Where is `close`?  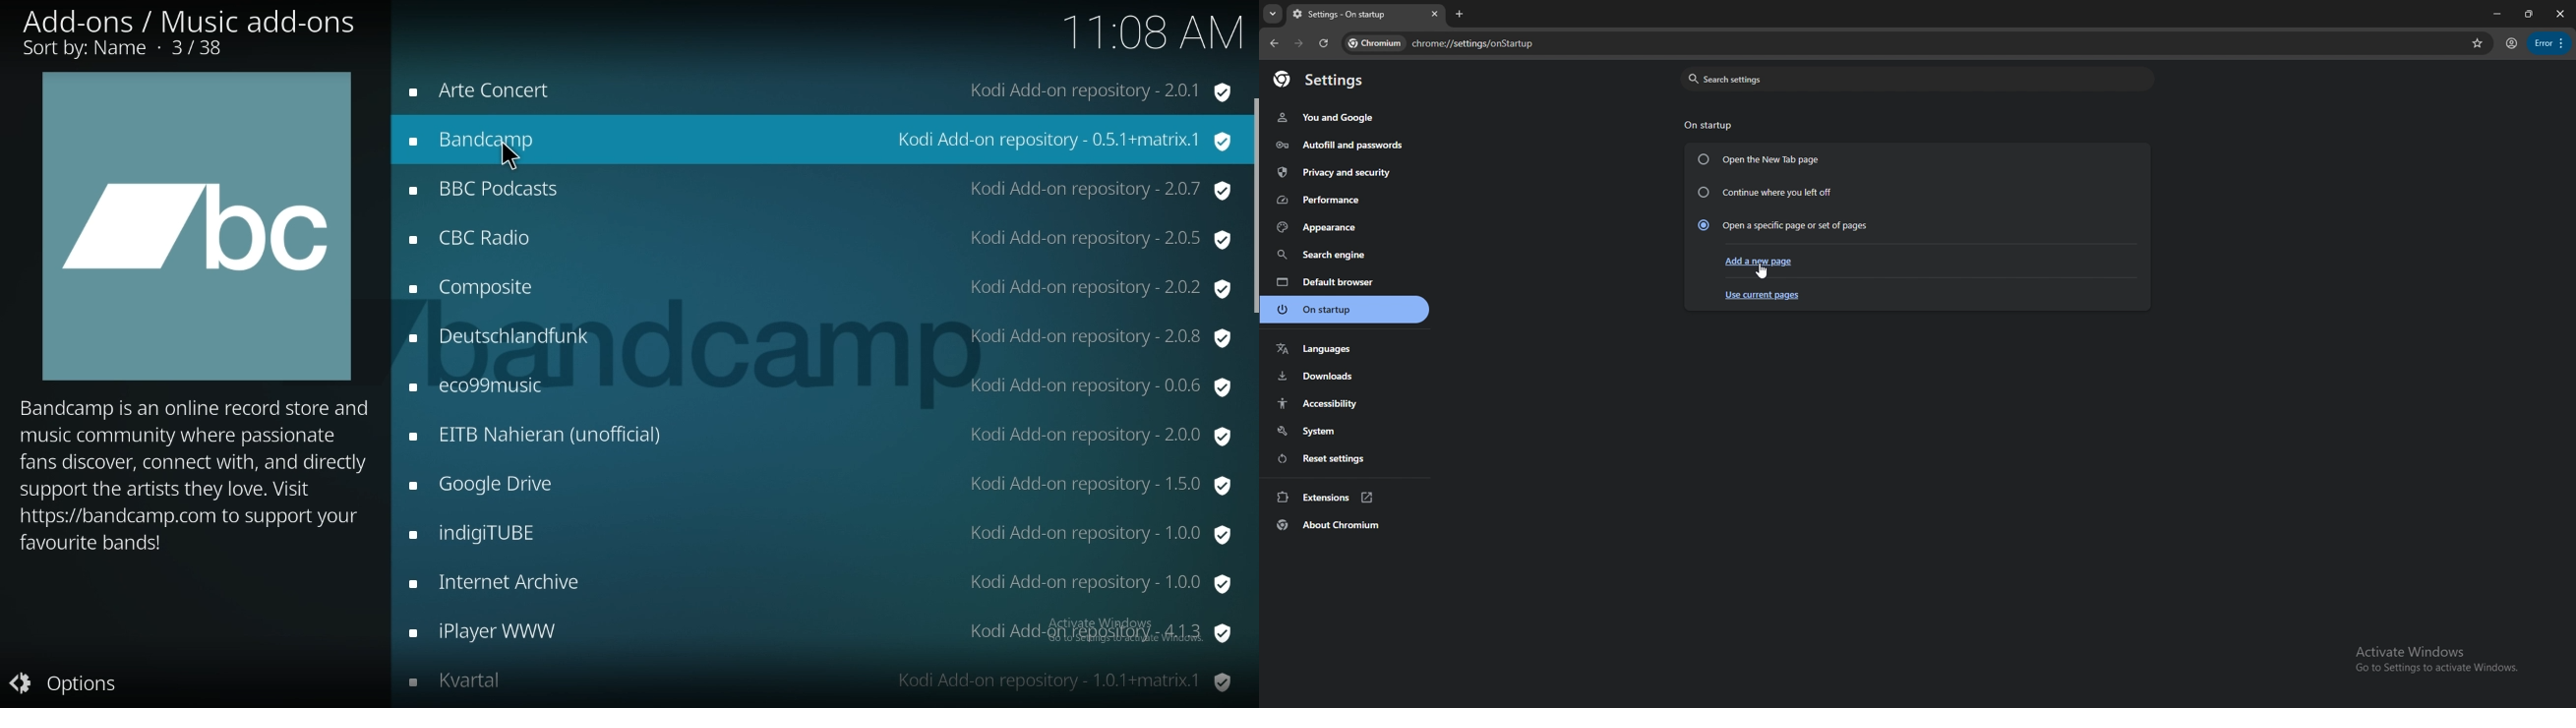 close is located at coordinates (2559, 14).